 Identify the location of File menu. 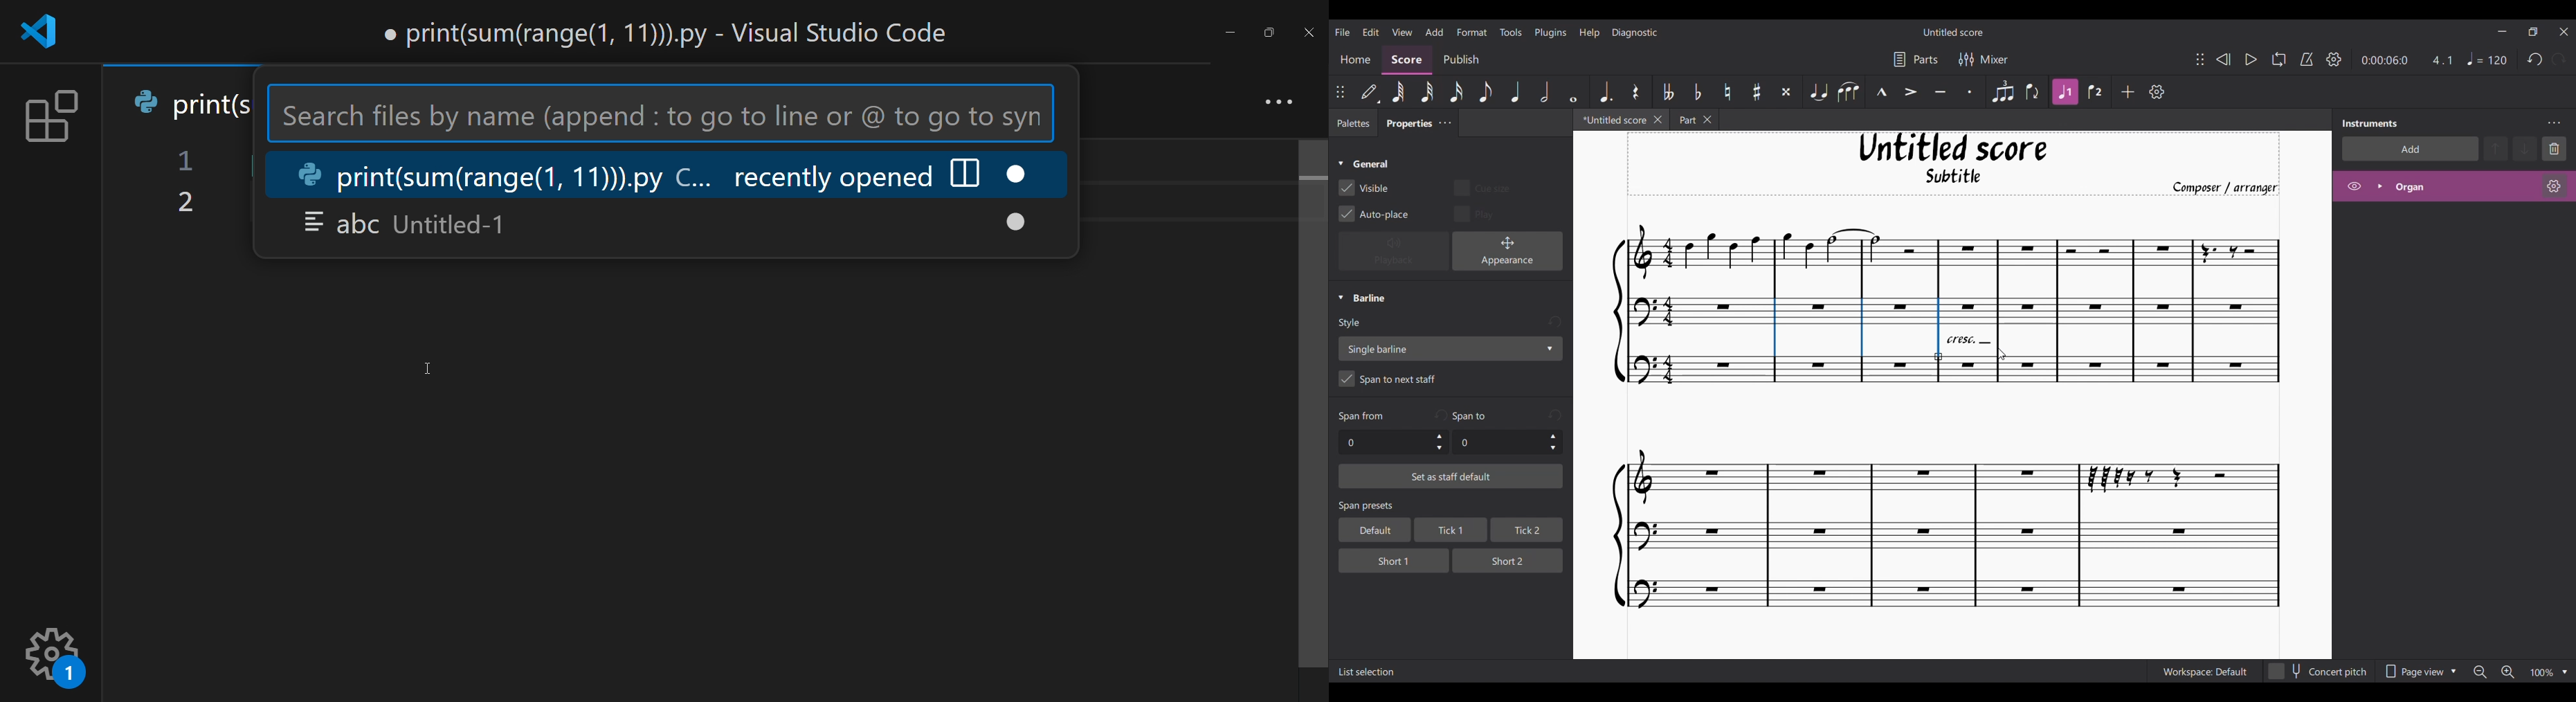
(1342, 31).